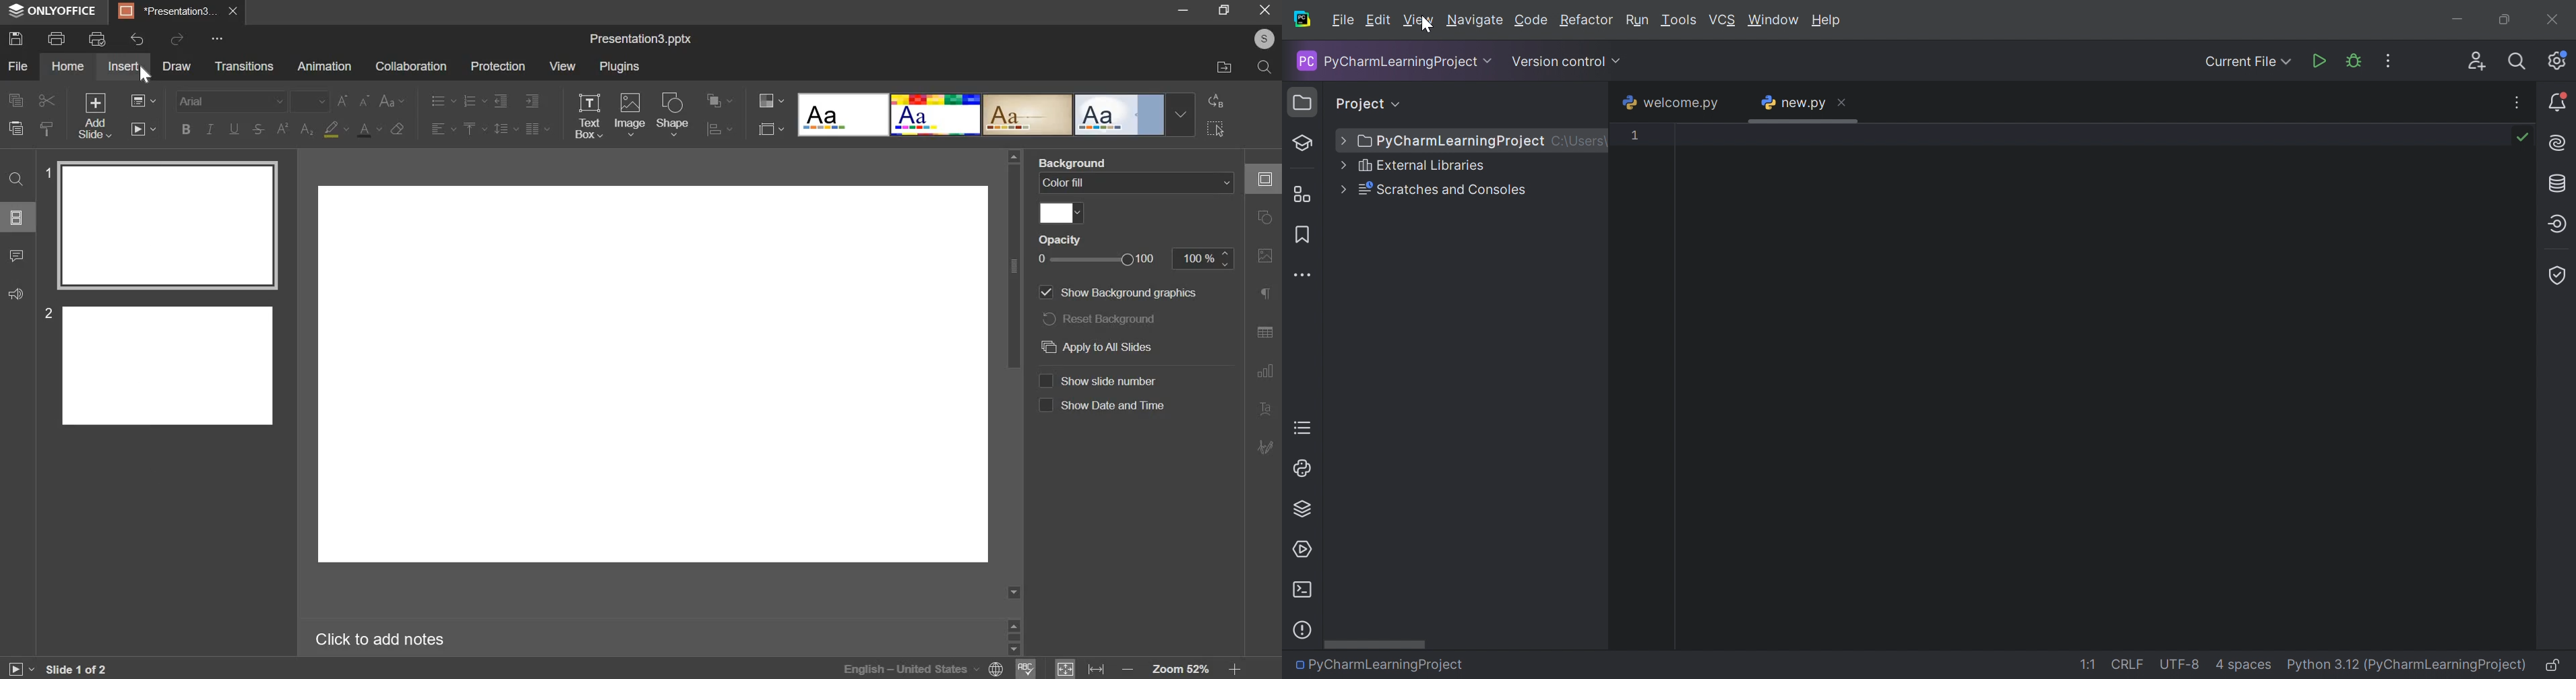 This screenshot has height=700, width=2576. I want to click on plugins, so click(620, 66).